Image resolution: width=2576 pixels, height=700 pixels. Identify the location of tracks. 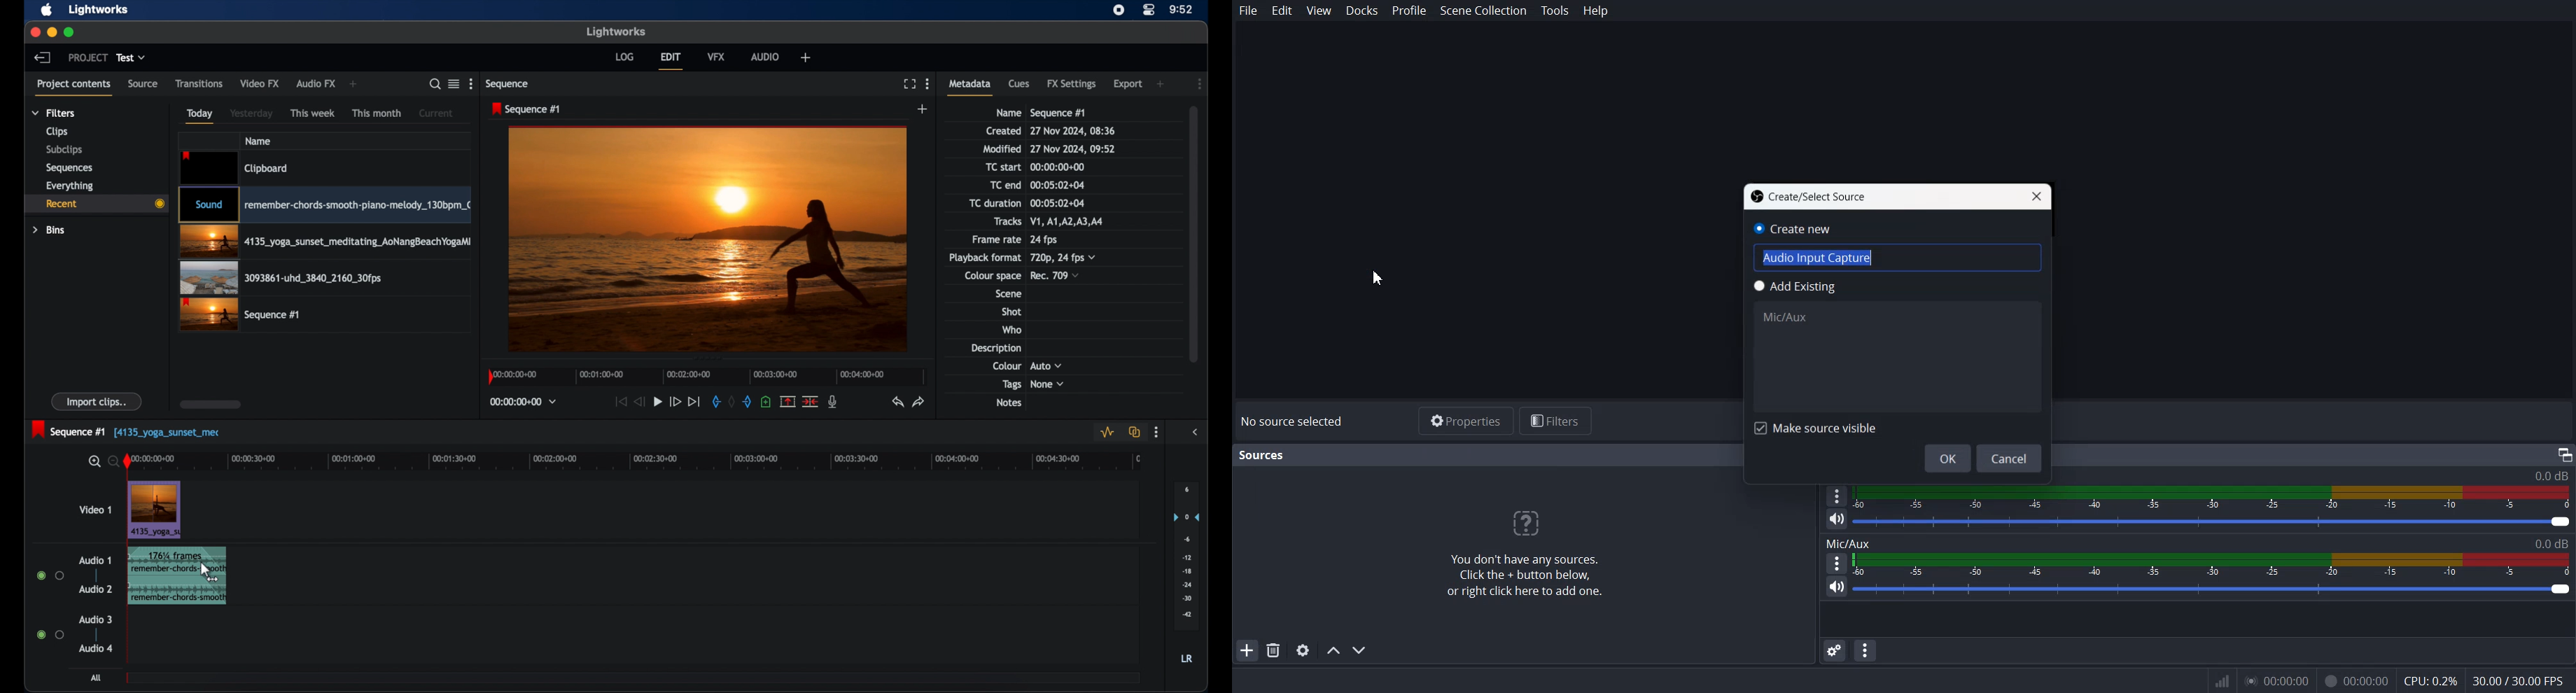
(1007, 221).